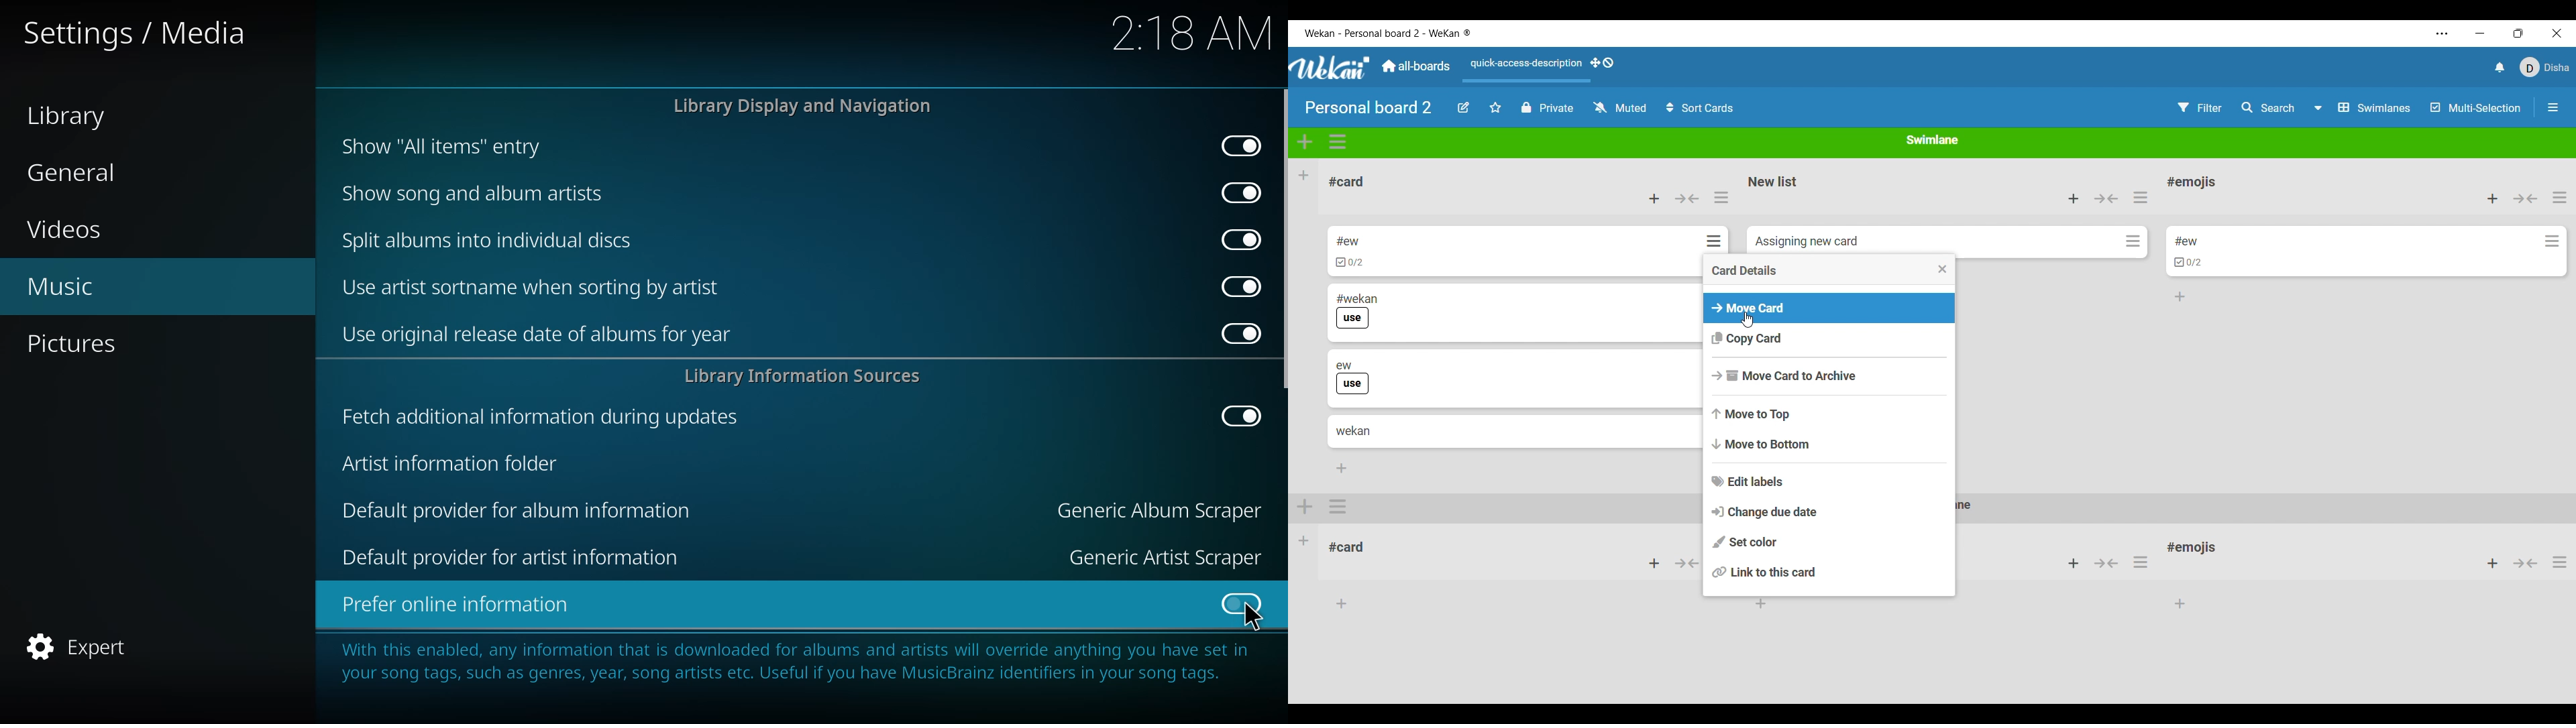 This screenshot has width=2576, height=728. What do you see at coordinates (543, 334) in the screenshot?
I see `use original release date of albums` at bounding box center [543, 334].